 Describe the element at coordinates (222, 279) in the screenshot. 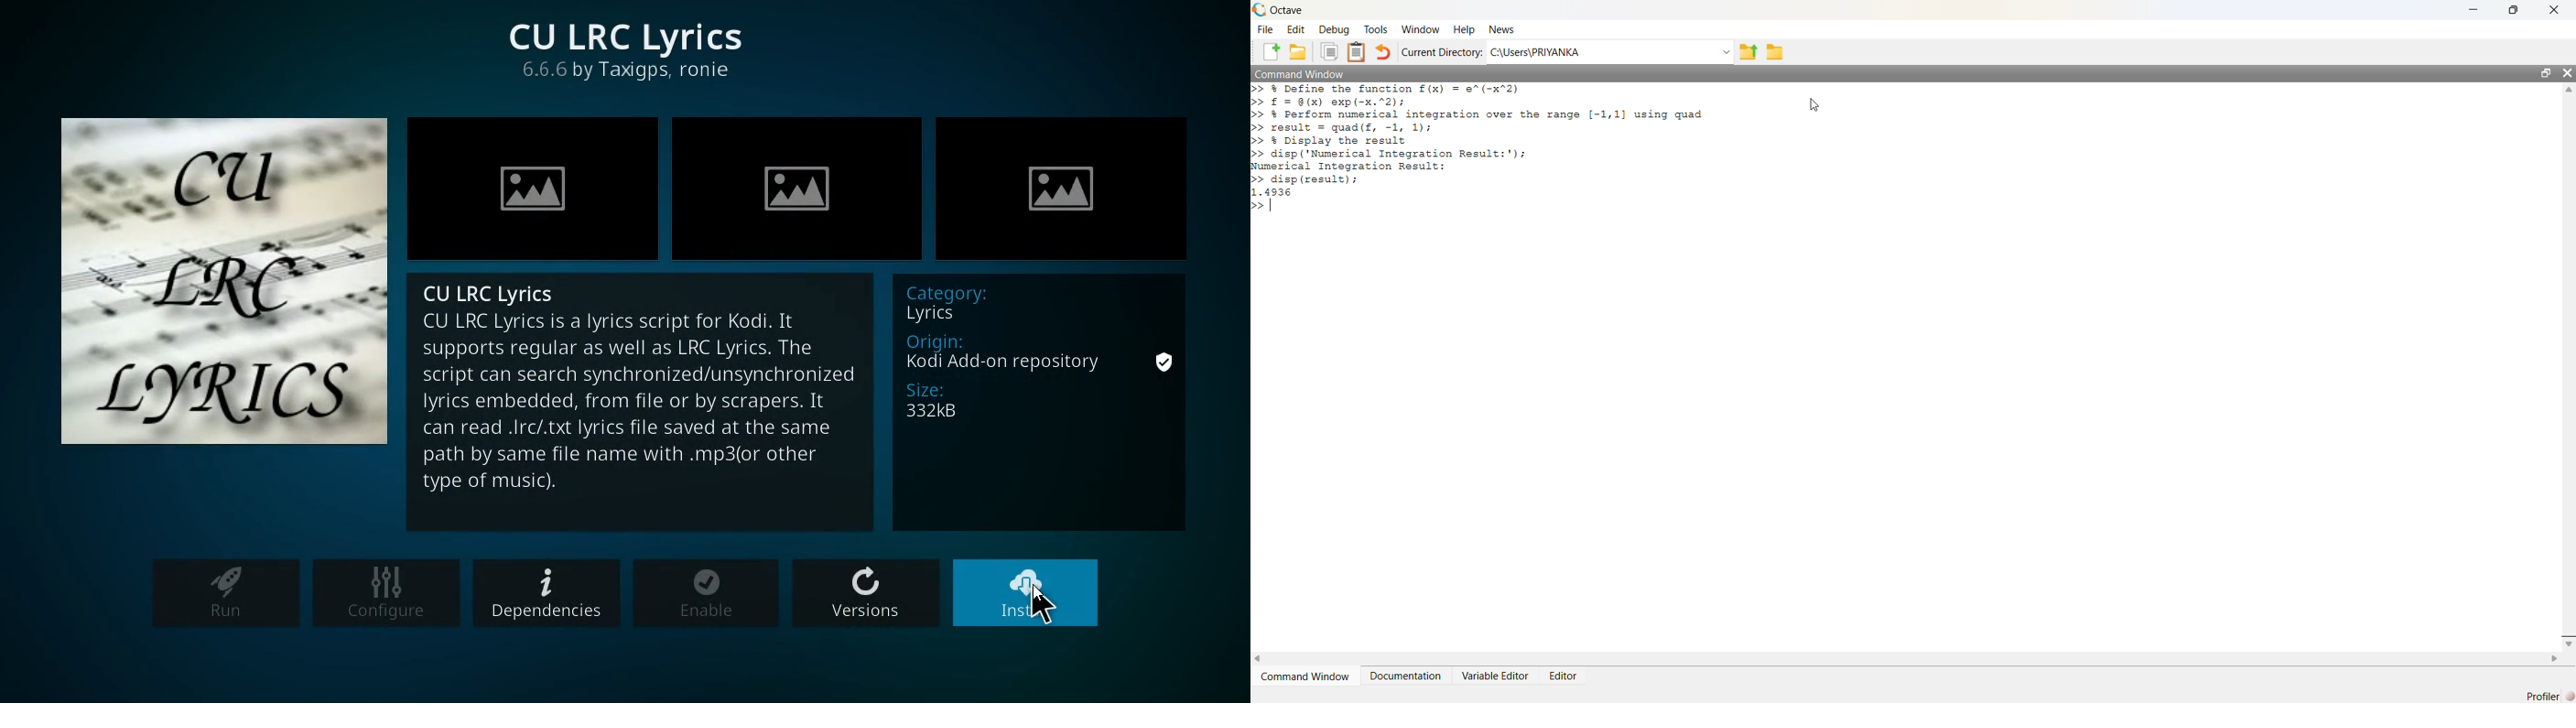

I see `lyrics logo` at that location.